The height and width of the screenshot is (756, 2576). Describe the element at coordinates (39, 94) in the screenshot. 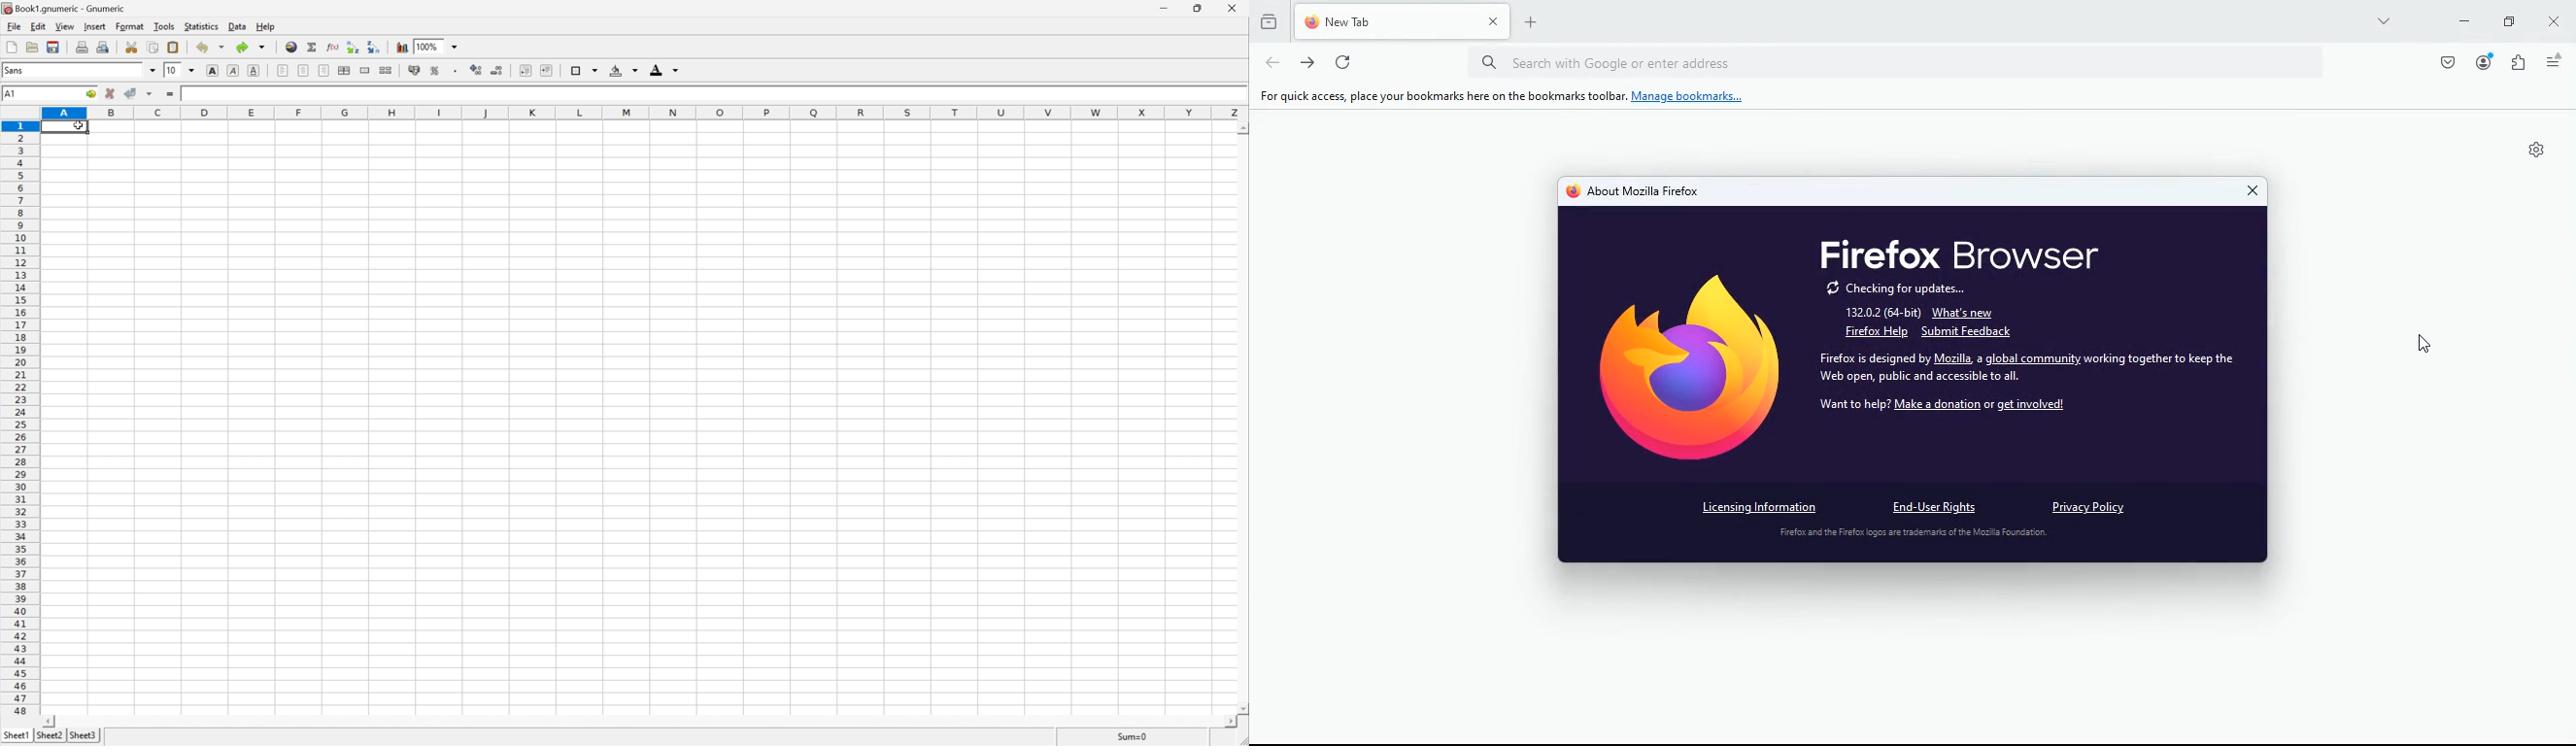

I see `Cell name A1` at that location.